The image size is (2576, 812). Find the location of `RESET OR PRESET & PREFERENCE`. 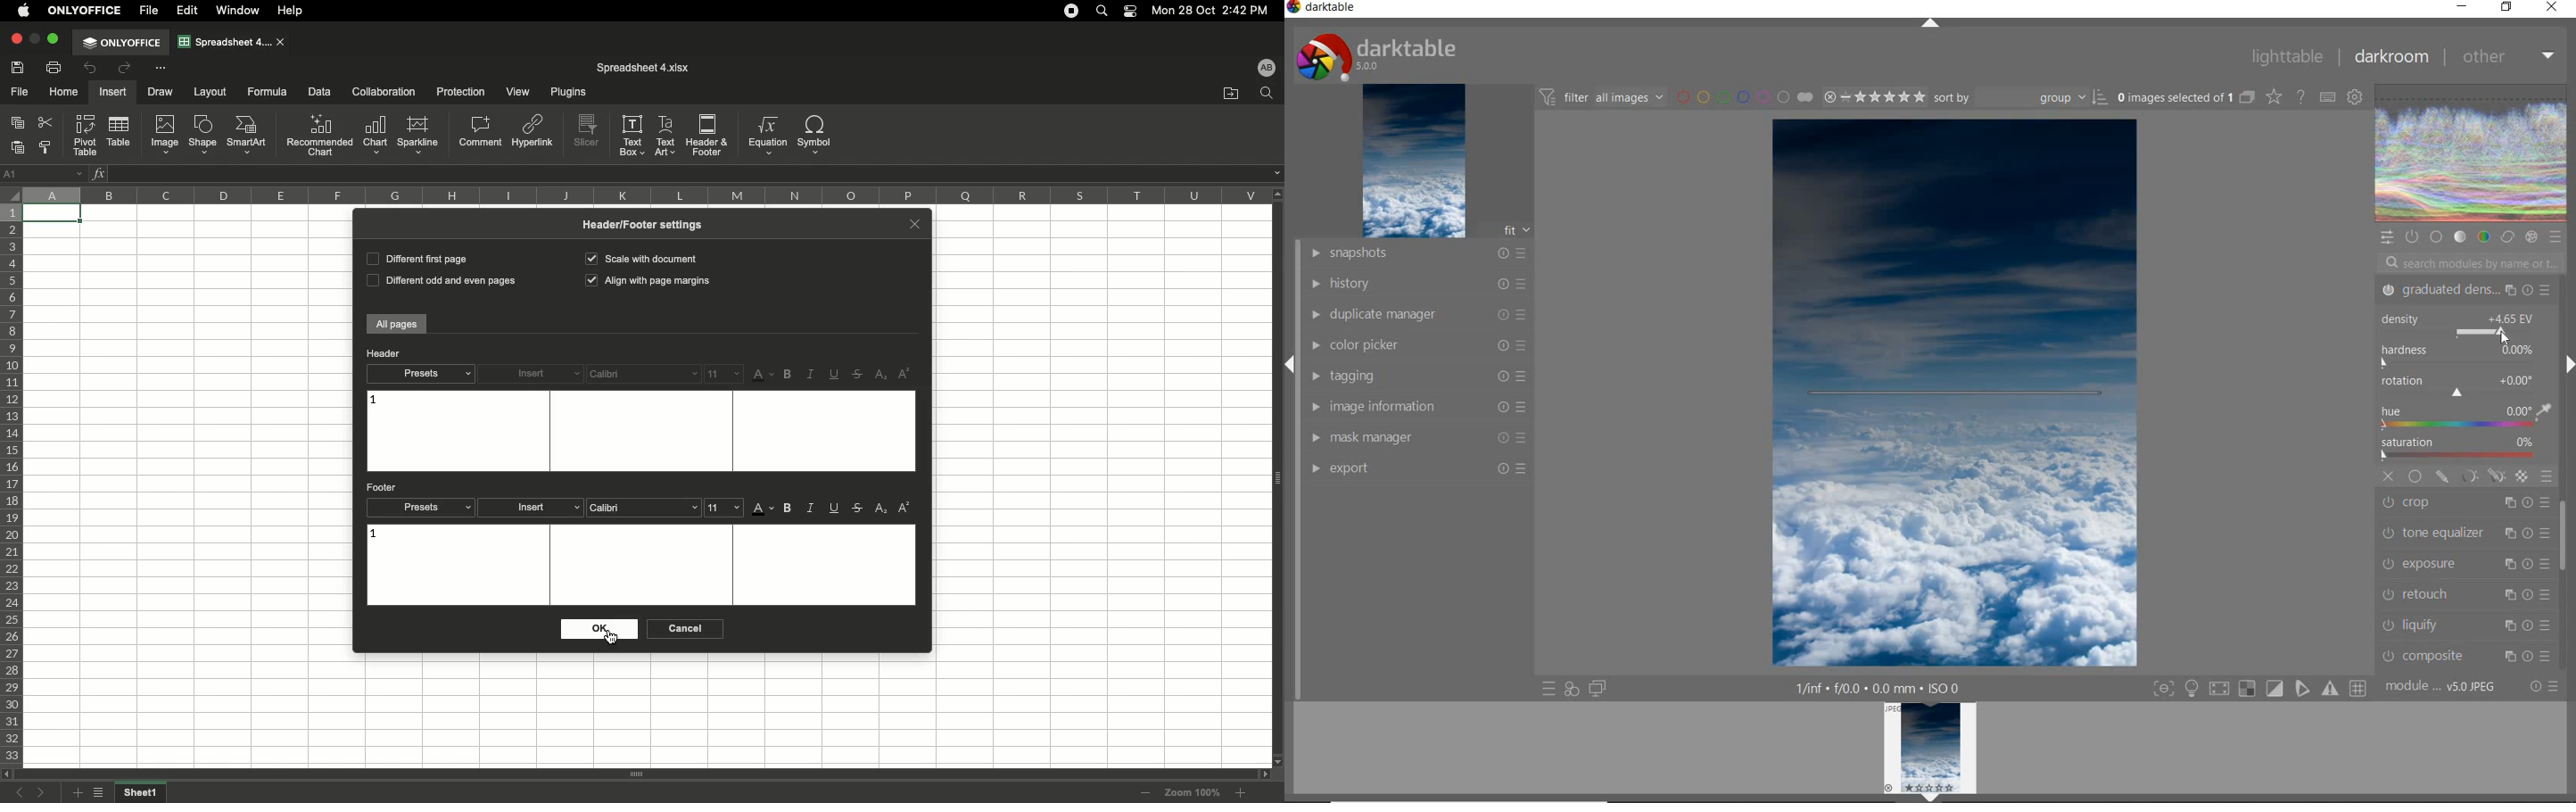

RESET OR PRESET & PREFERENCE is located at coordinates (2543, 685).